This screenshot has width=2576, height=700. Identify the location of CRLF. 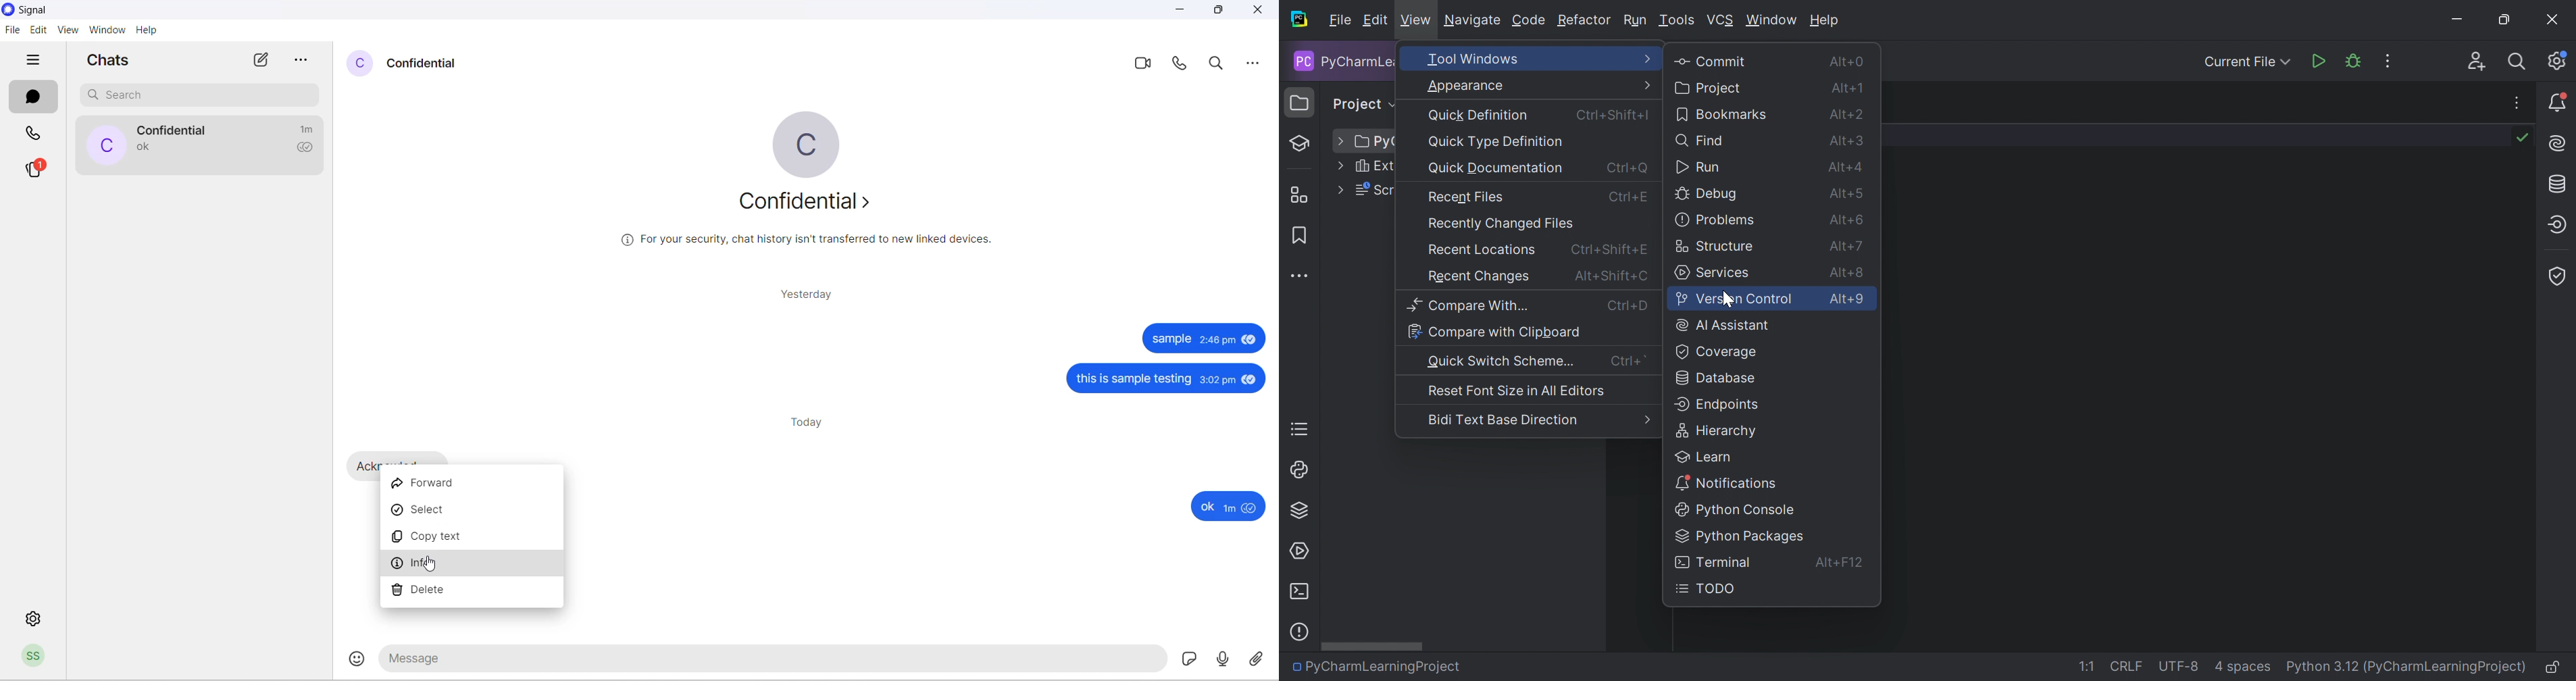
(2129, 665).